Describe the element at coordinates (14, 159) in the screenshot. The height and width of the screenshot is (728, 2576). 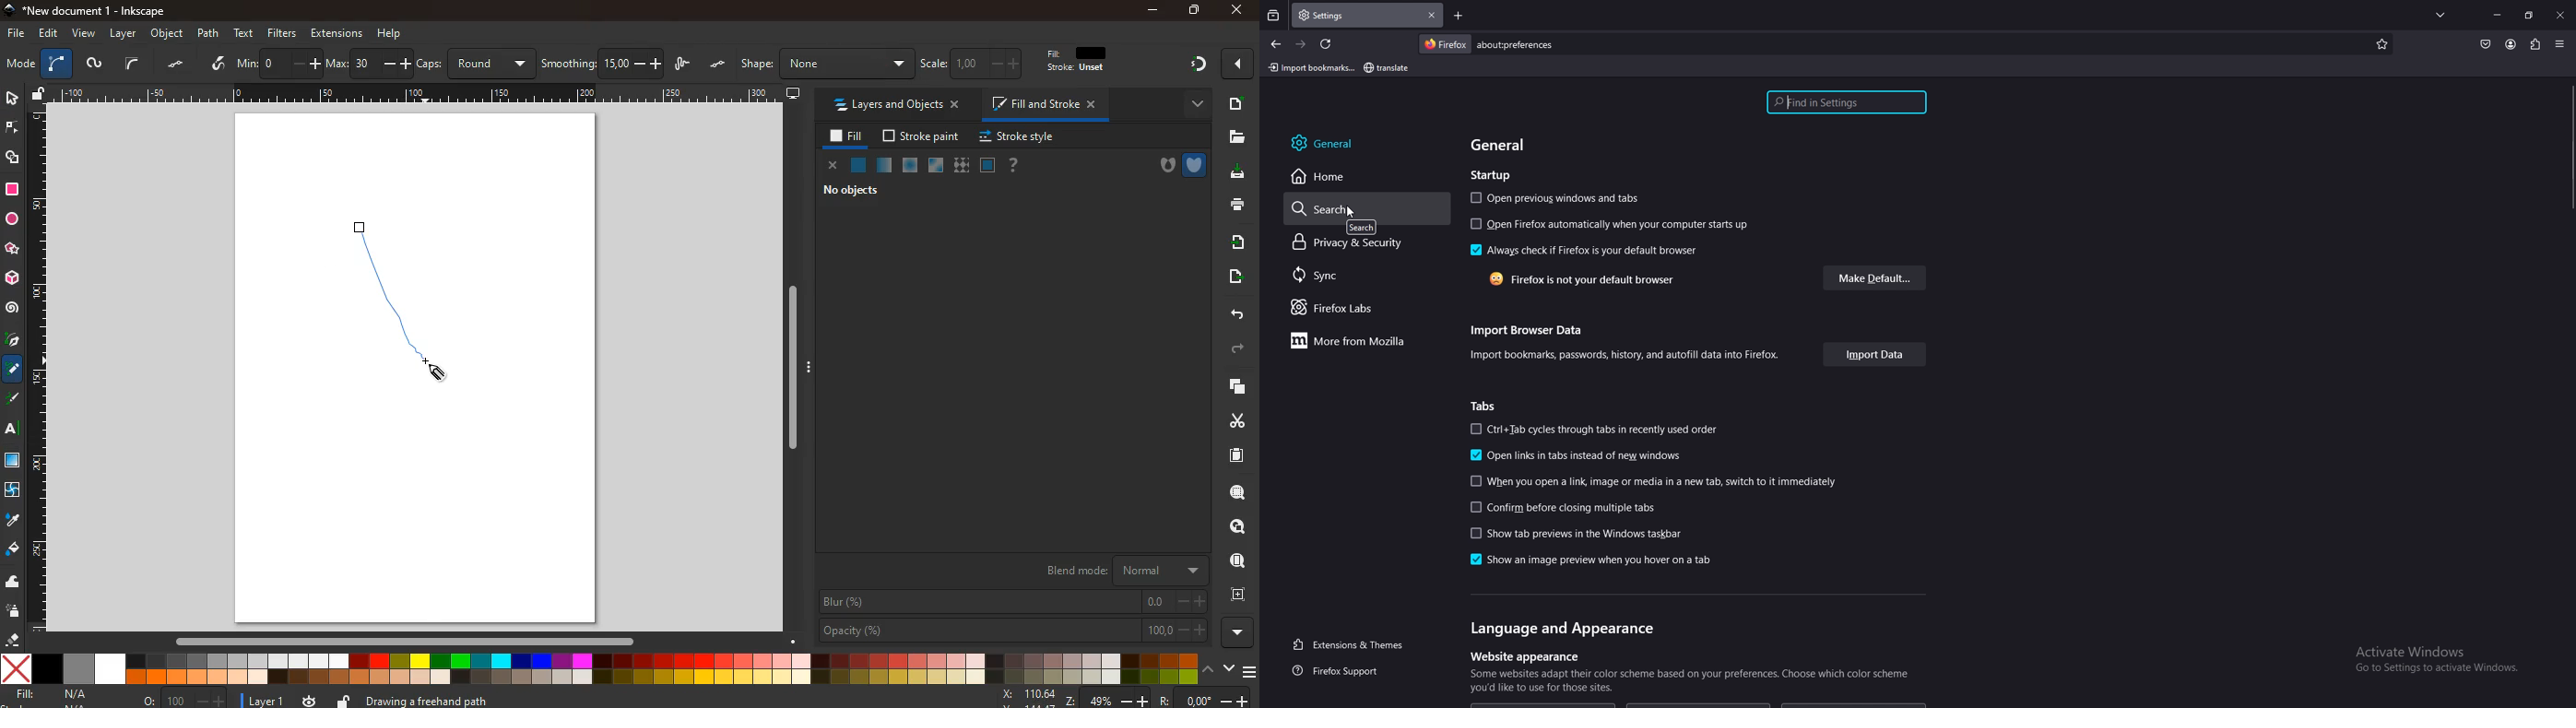
I see `shapes` at that location.